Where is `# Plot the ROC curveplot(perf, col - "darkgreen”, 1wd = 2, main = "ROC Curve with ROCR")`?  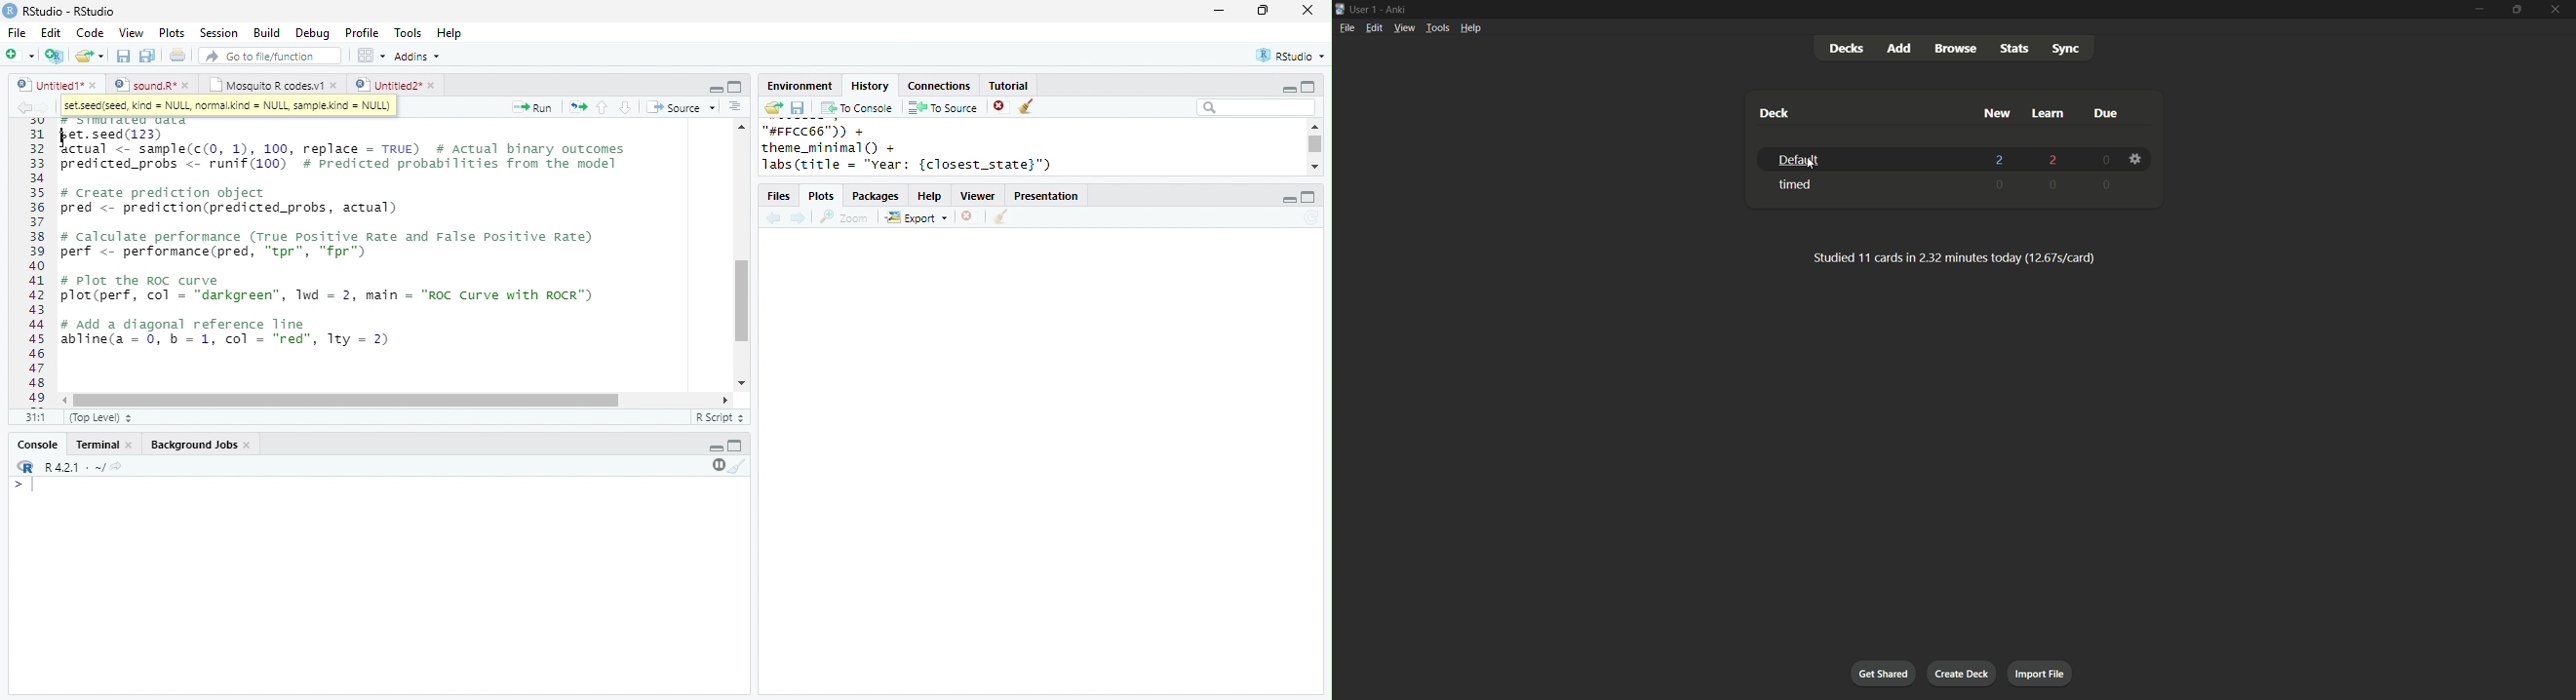
# Plot the ROC curveplot(perf, col - "darkgreen”, 1wd = 2, main = "ROC Curve with ROCR") is located at coordinates (331, 290).